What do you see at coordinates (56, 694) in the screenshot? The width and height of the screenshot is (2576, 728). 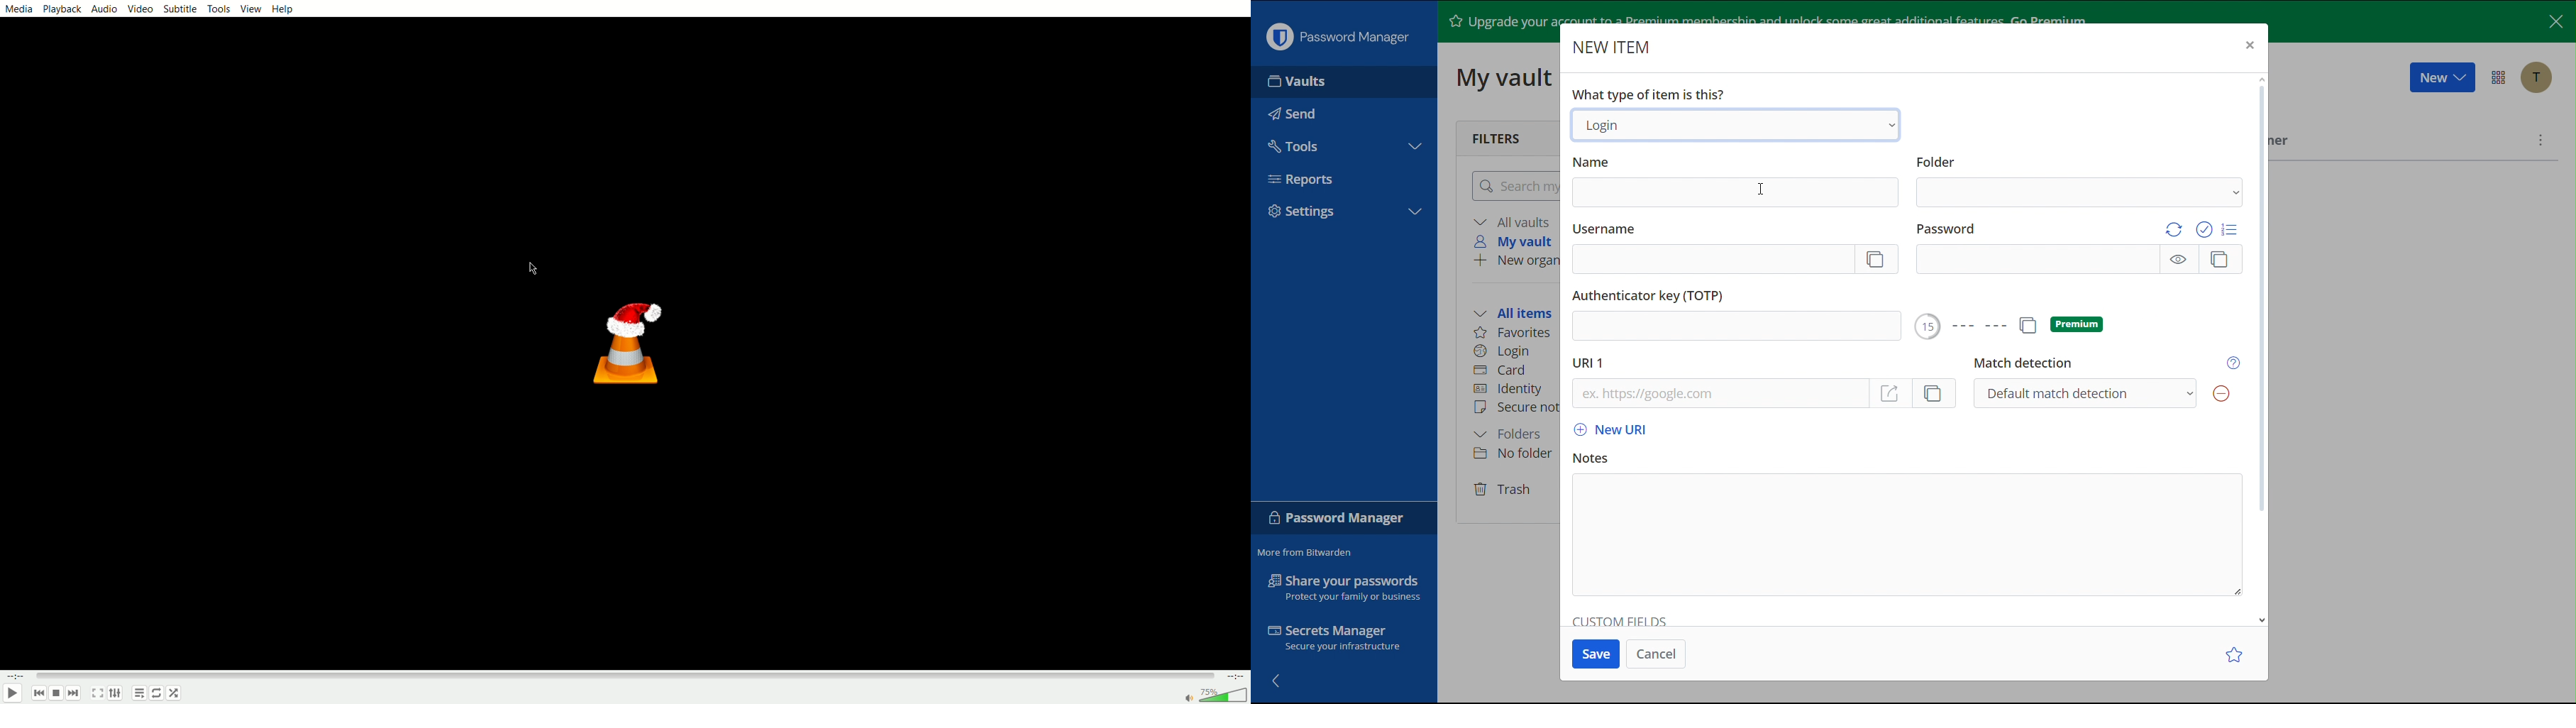 I see `play/pause` at bounding box center [56, 694].